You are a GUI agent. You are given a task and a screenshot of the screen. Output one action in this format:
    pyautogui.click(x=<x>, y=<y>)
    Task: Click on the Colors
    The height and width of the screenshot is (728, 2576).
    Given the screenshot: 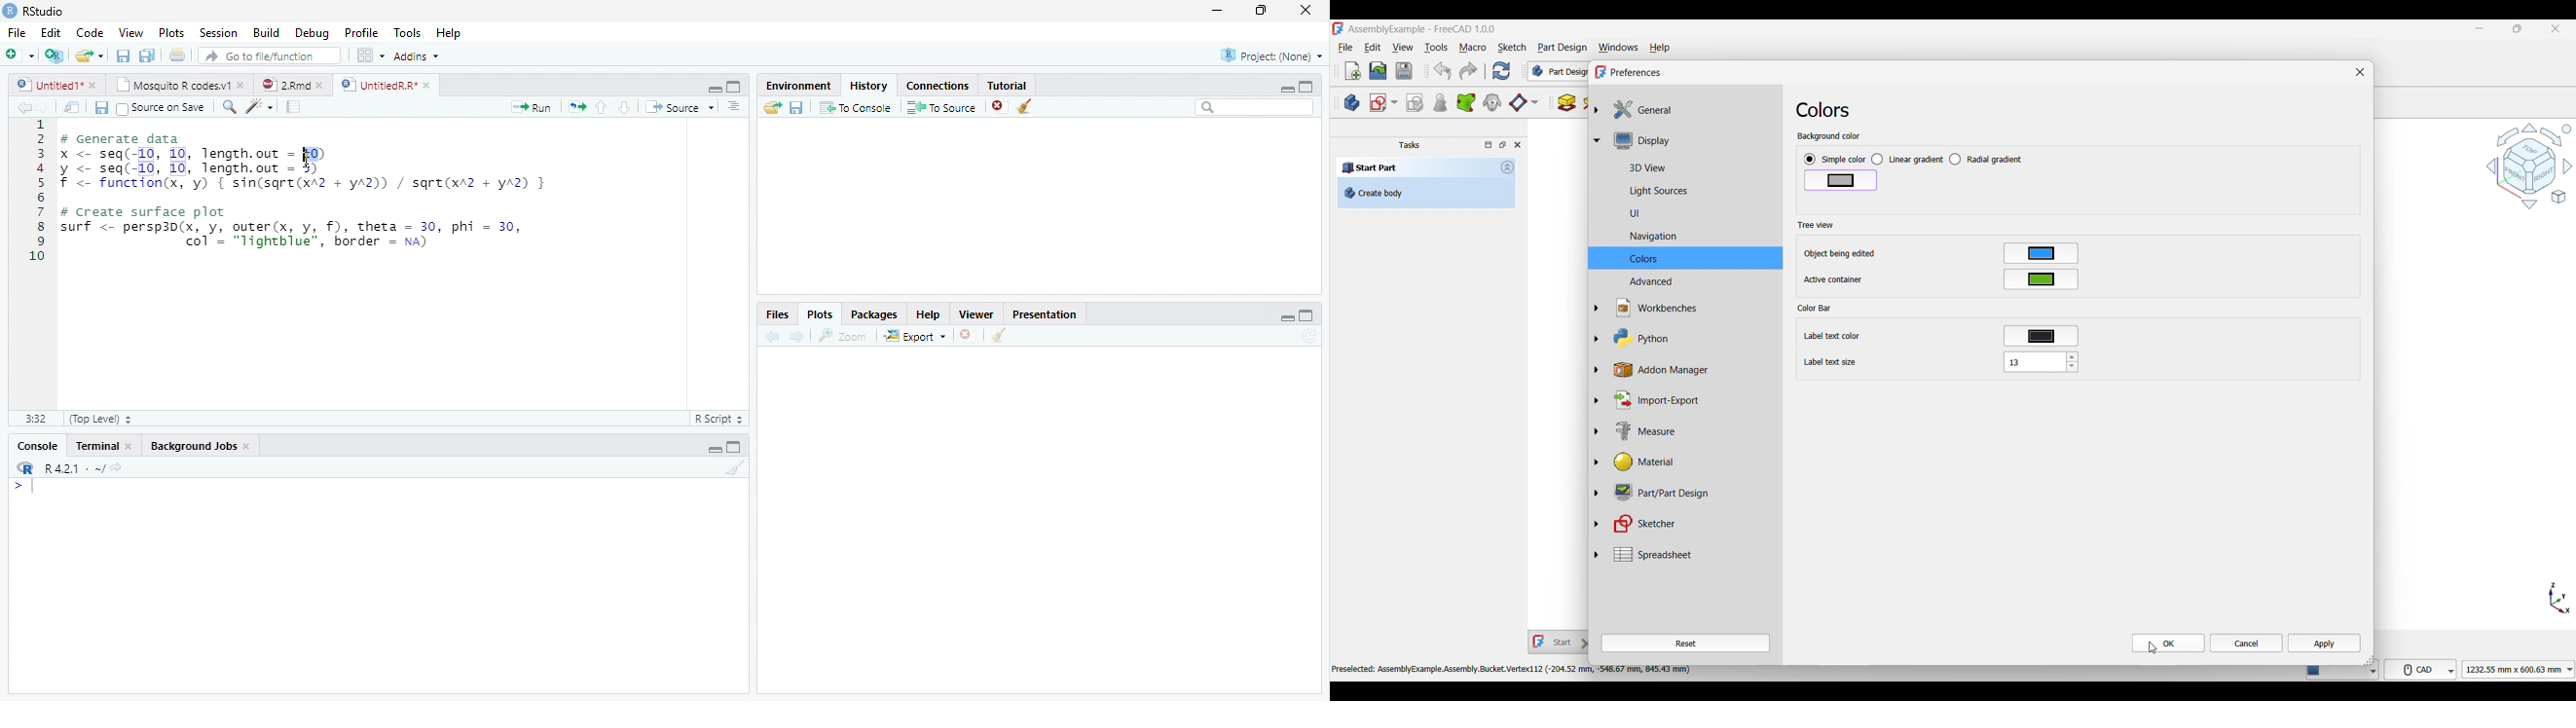 What is the action you would take?
    pyautogui.click(x=1823, y=110)
    